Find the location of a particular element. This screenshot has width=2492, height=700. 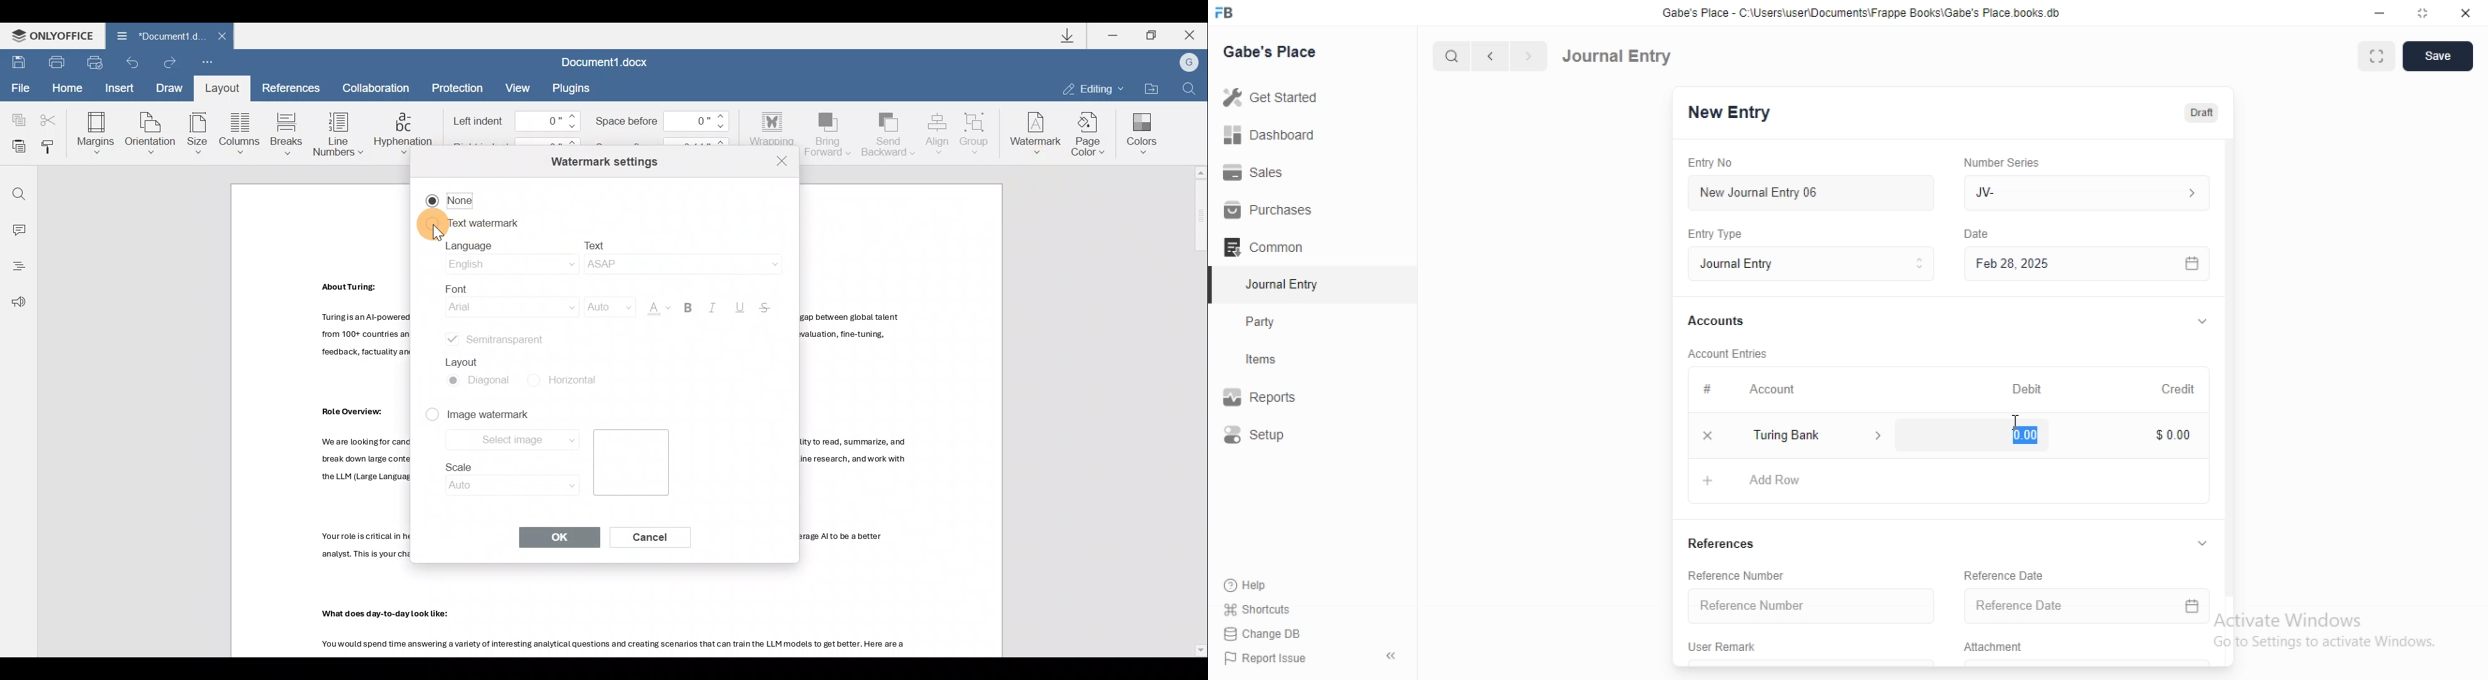

Scale is located at coordinates (504, 478).